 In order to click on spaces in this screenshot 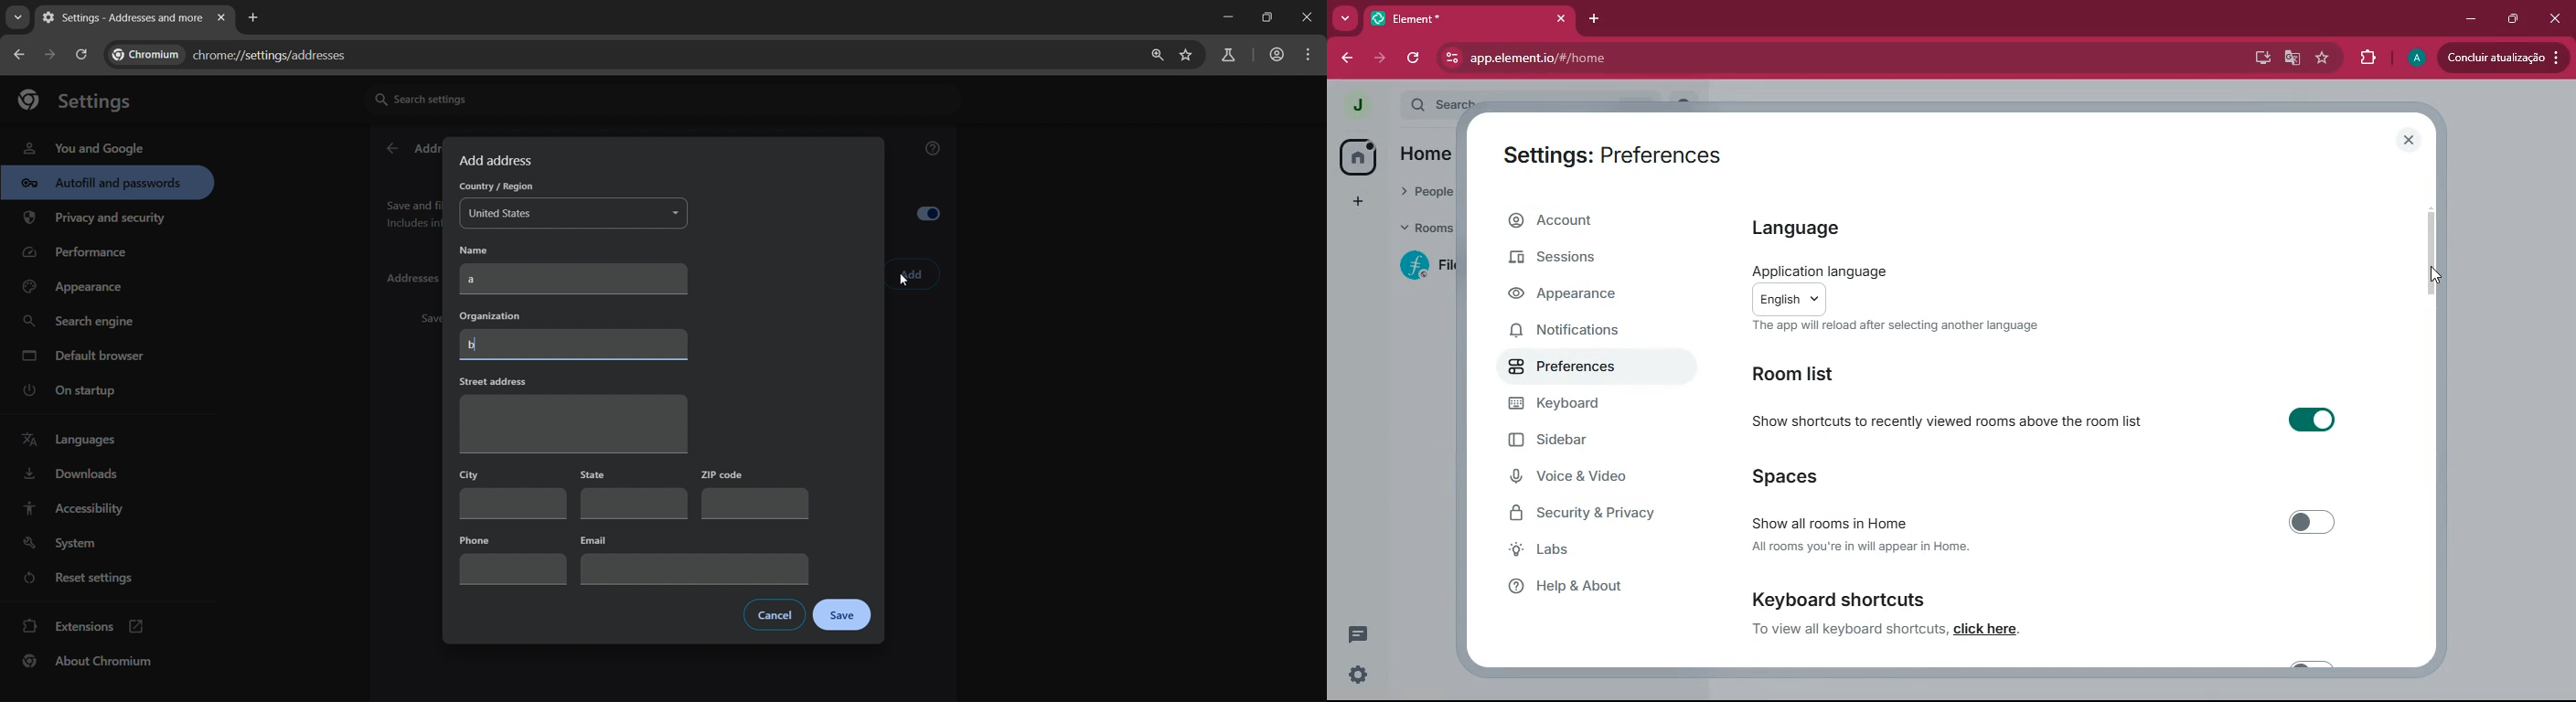, I will do `click(1840, 476)`.